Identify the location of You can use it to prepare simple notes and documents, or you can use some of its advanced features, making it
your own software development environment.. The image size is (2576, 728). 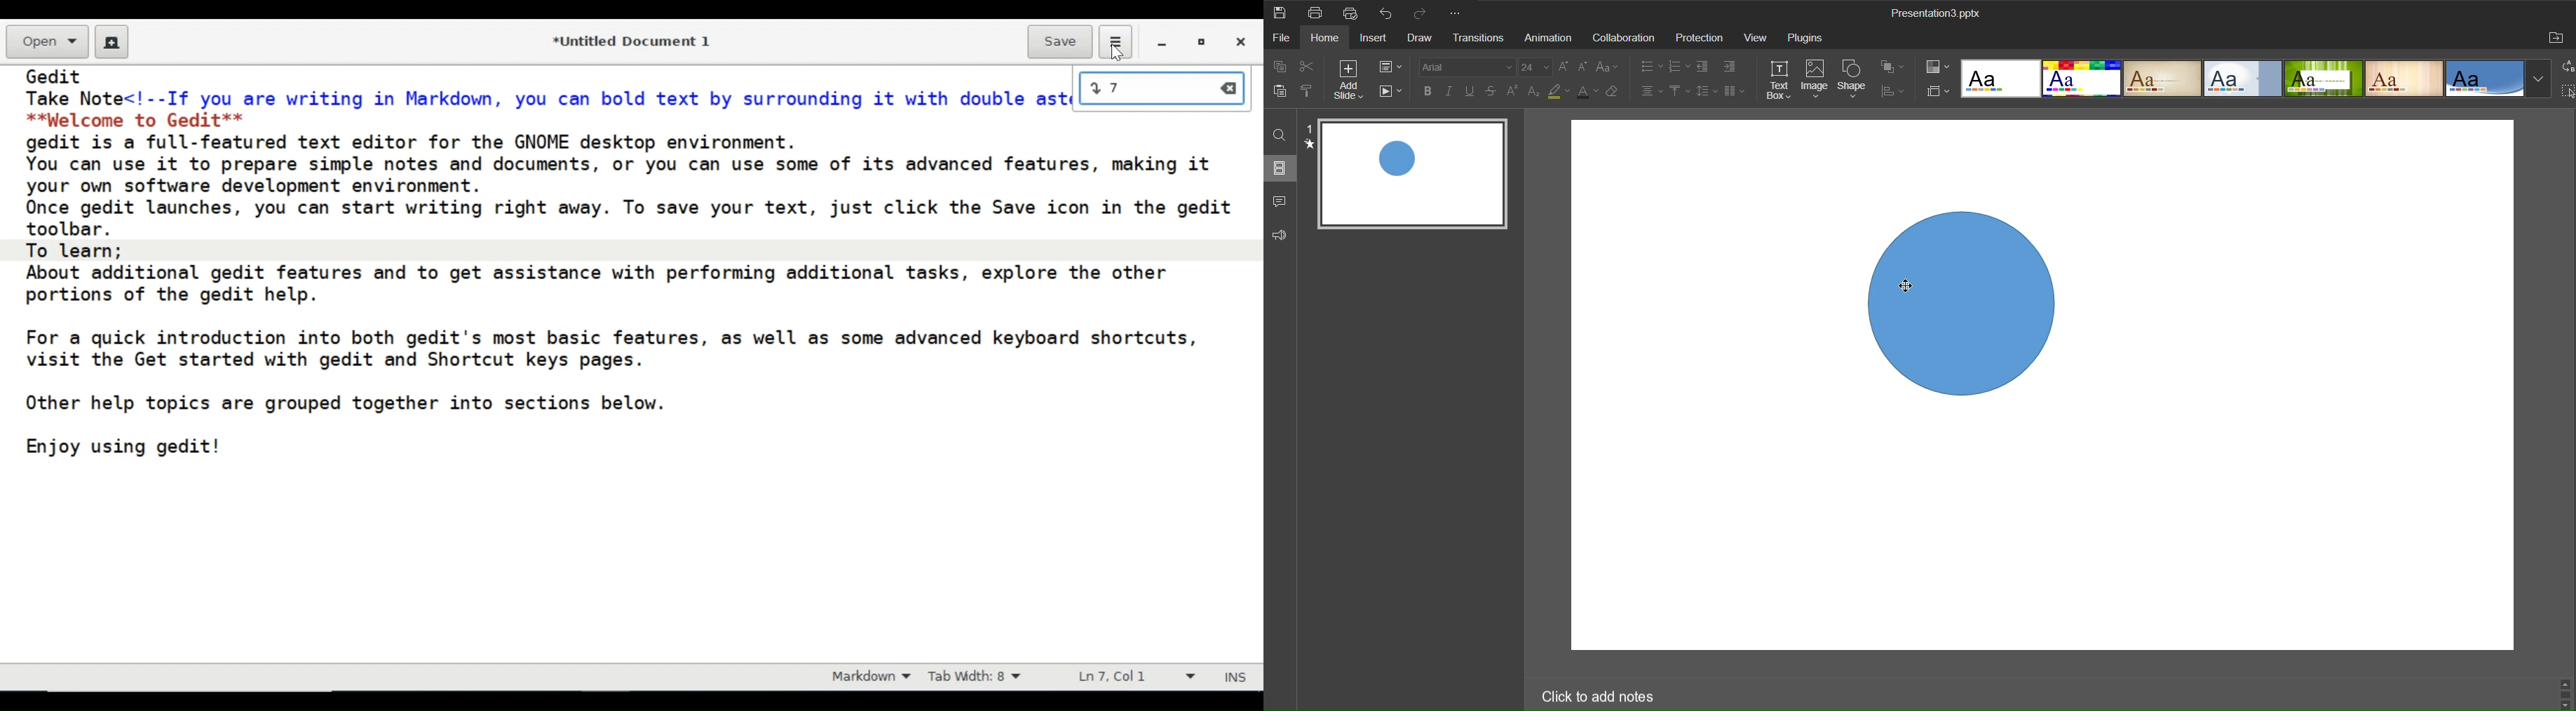
(630, 174).